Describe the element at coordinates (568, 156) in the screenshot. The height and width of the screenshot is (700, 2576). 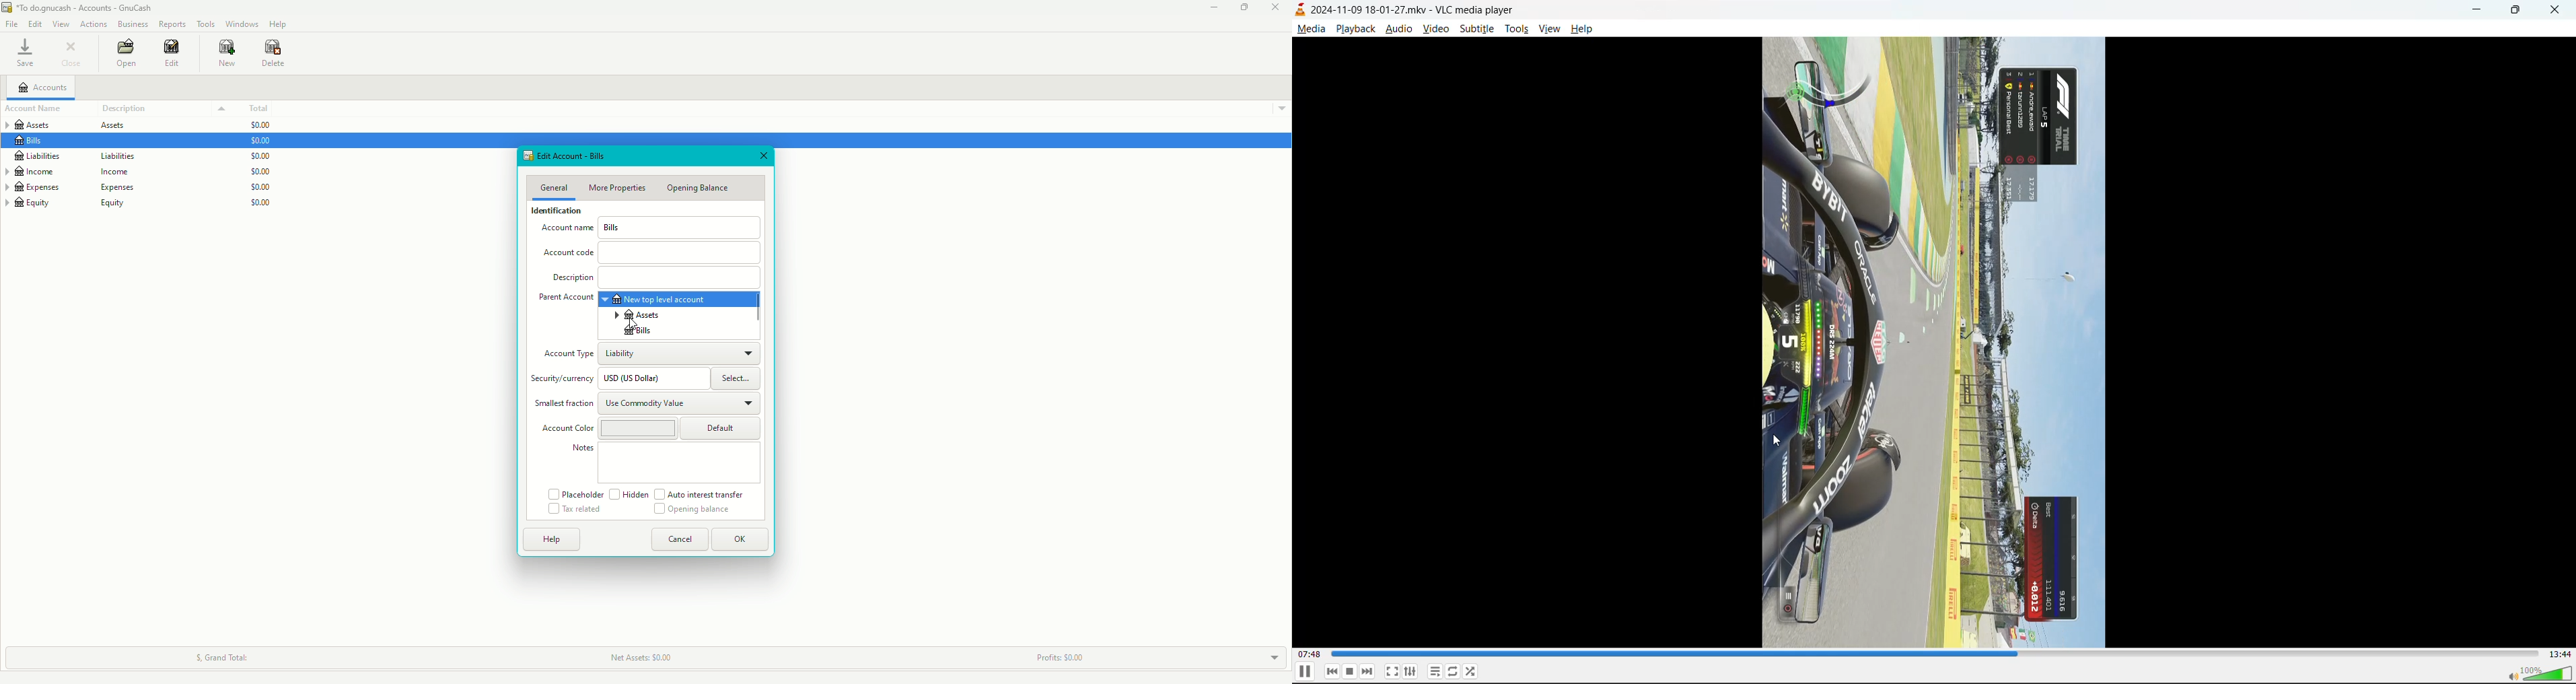
I see `Edit Account` at that location.